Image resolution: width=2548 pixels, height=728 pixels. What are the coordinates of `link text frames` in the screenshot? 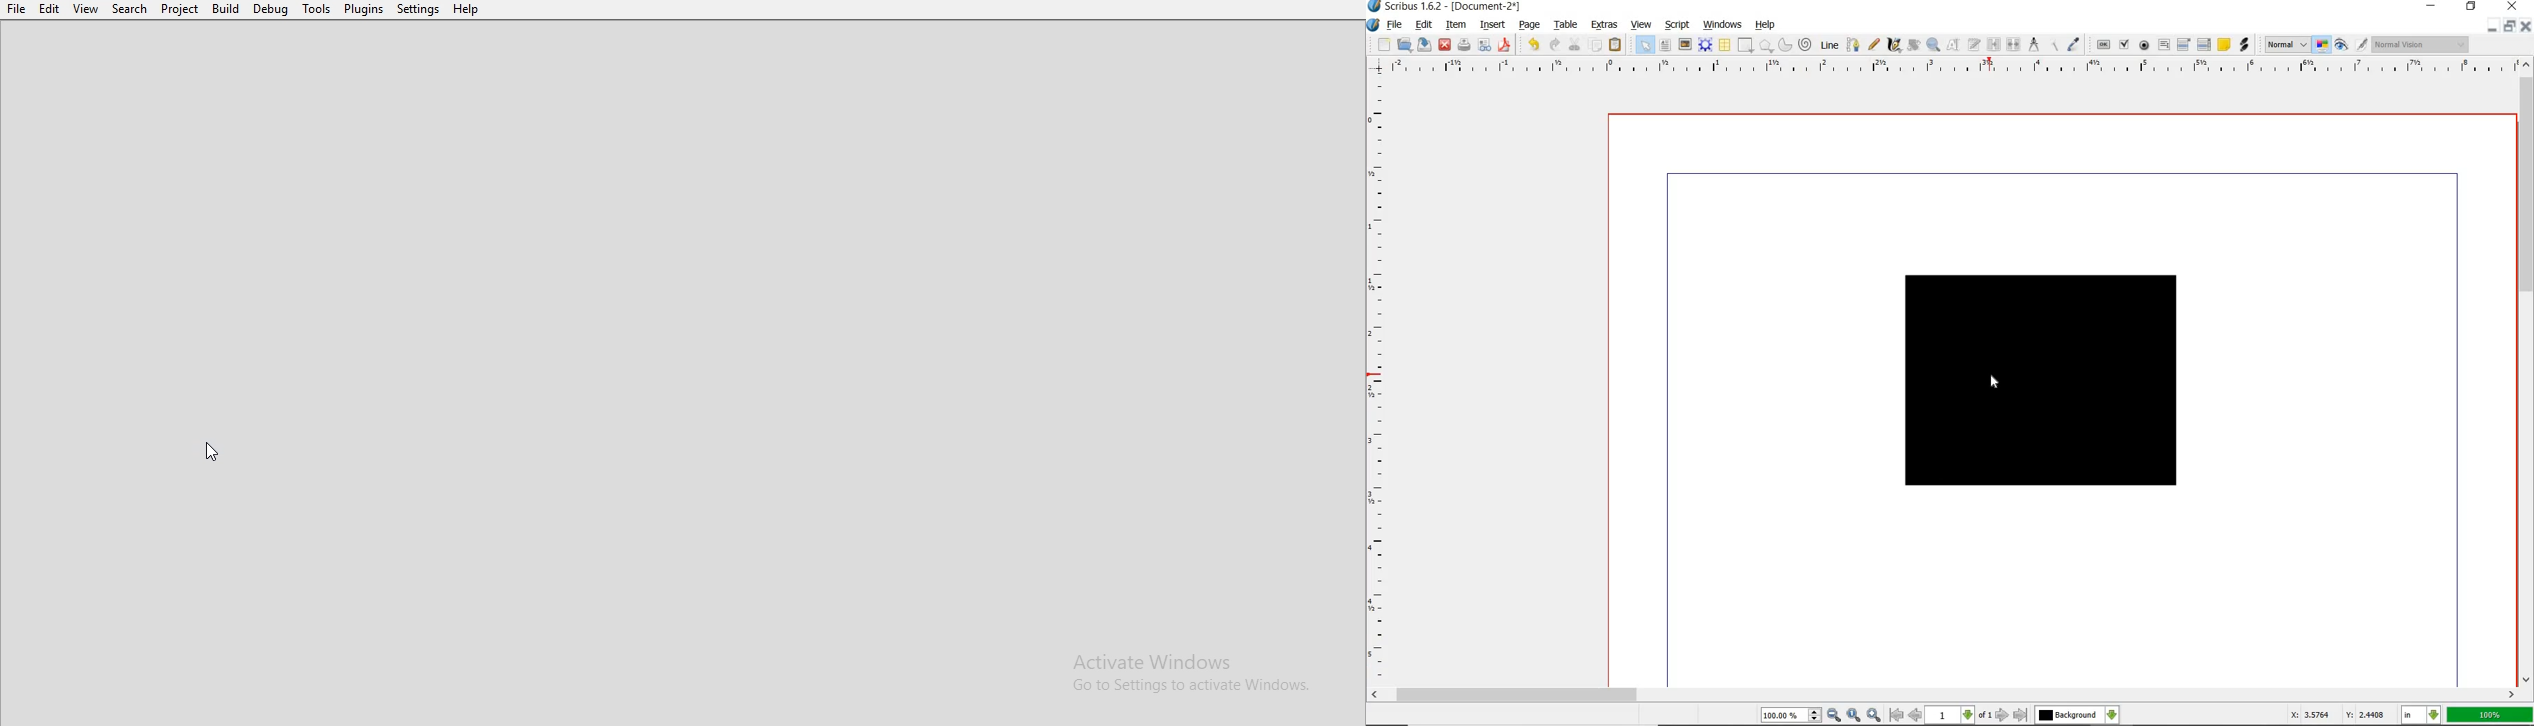 It's located at (1993, 46).